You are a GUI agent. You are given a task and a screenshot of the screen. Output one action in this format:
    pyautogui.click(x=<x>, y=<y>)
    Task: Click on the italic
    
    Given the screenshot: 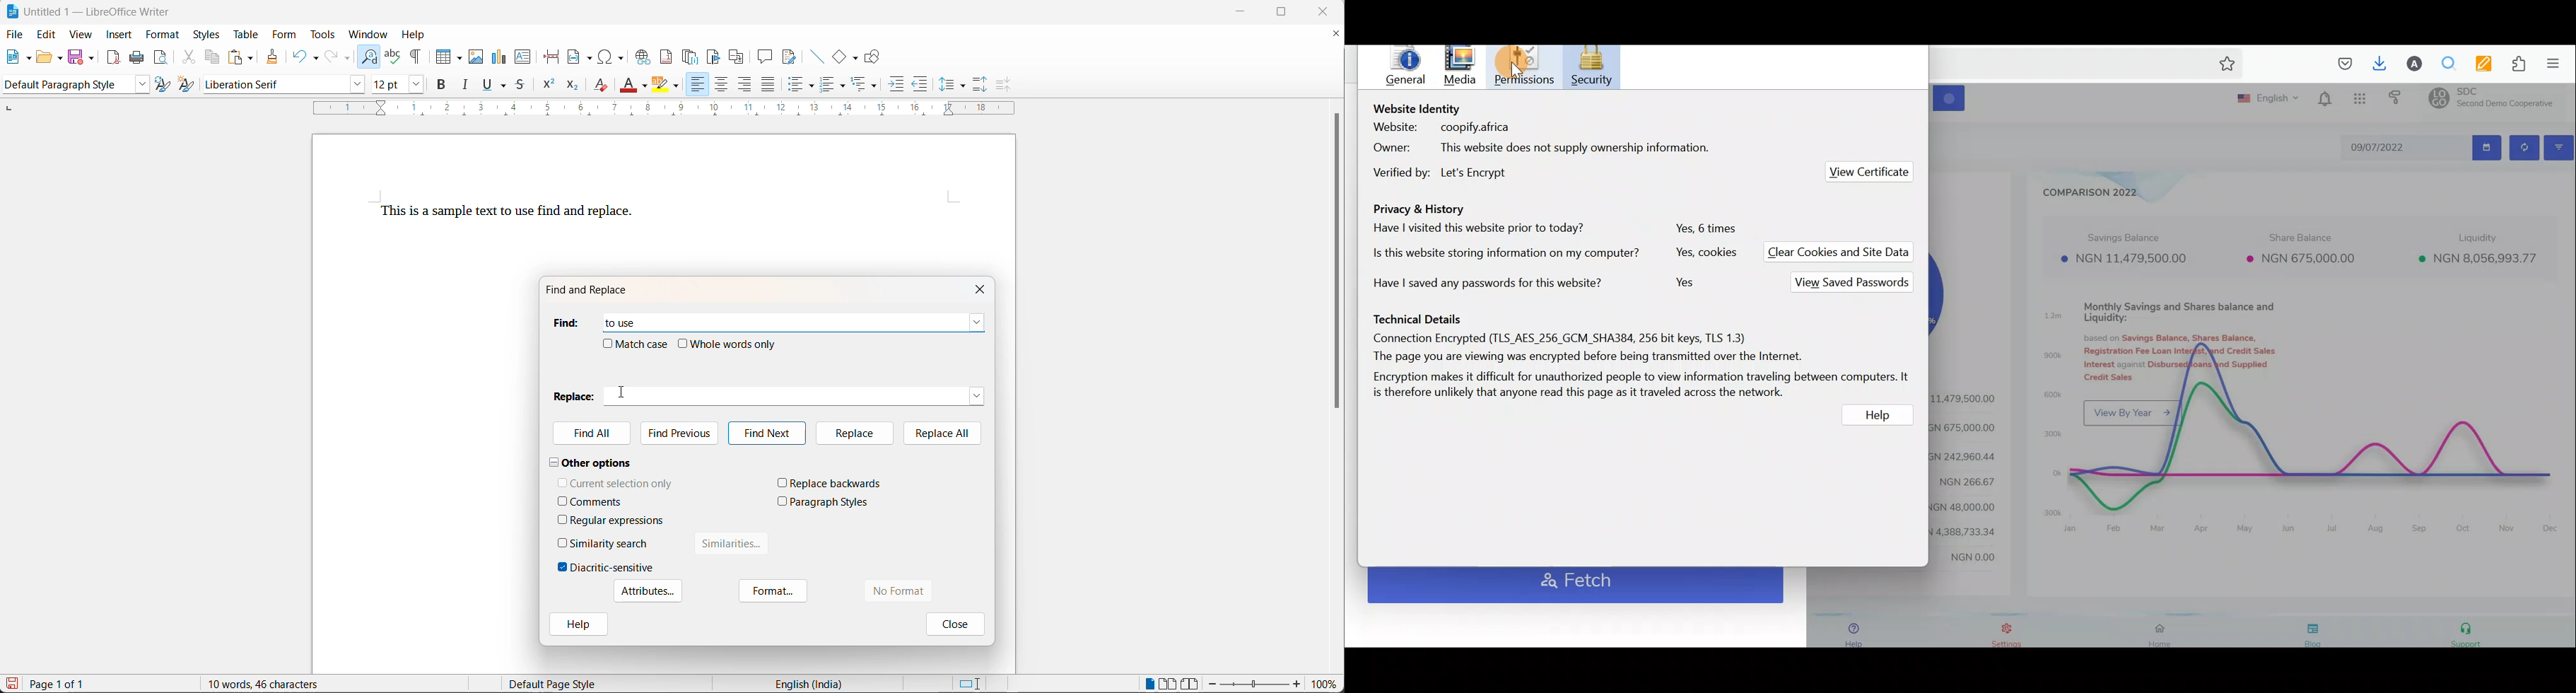 What is the action you would take?
    pyautogui.click(x=468, y=87)
    